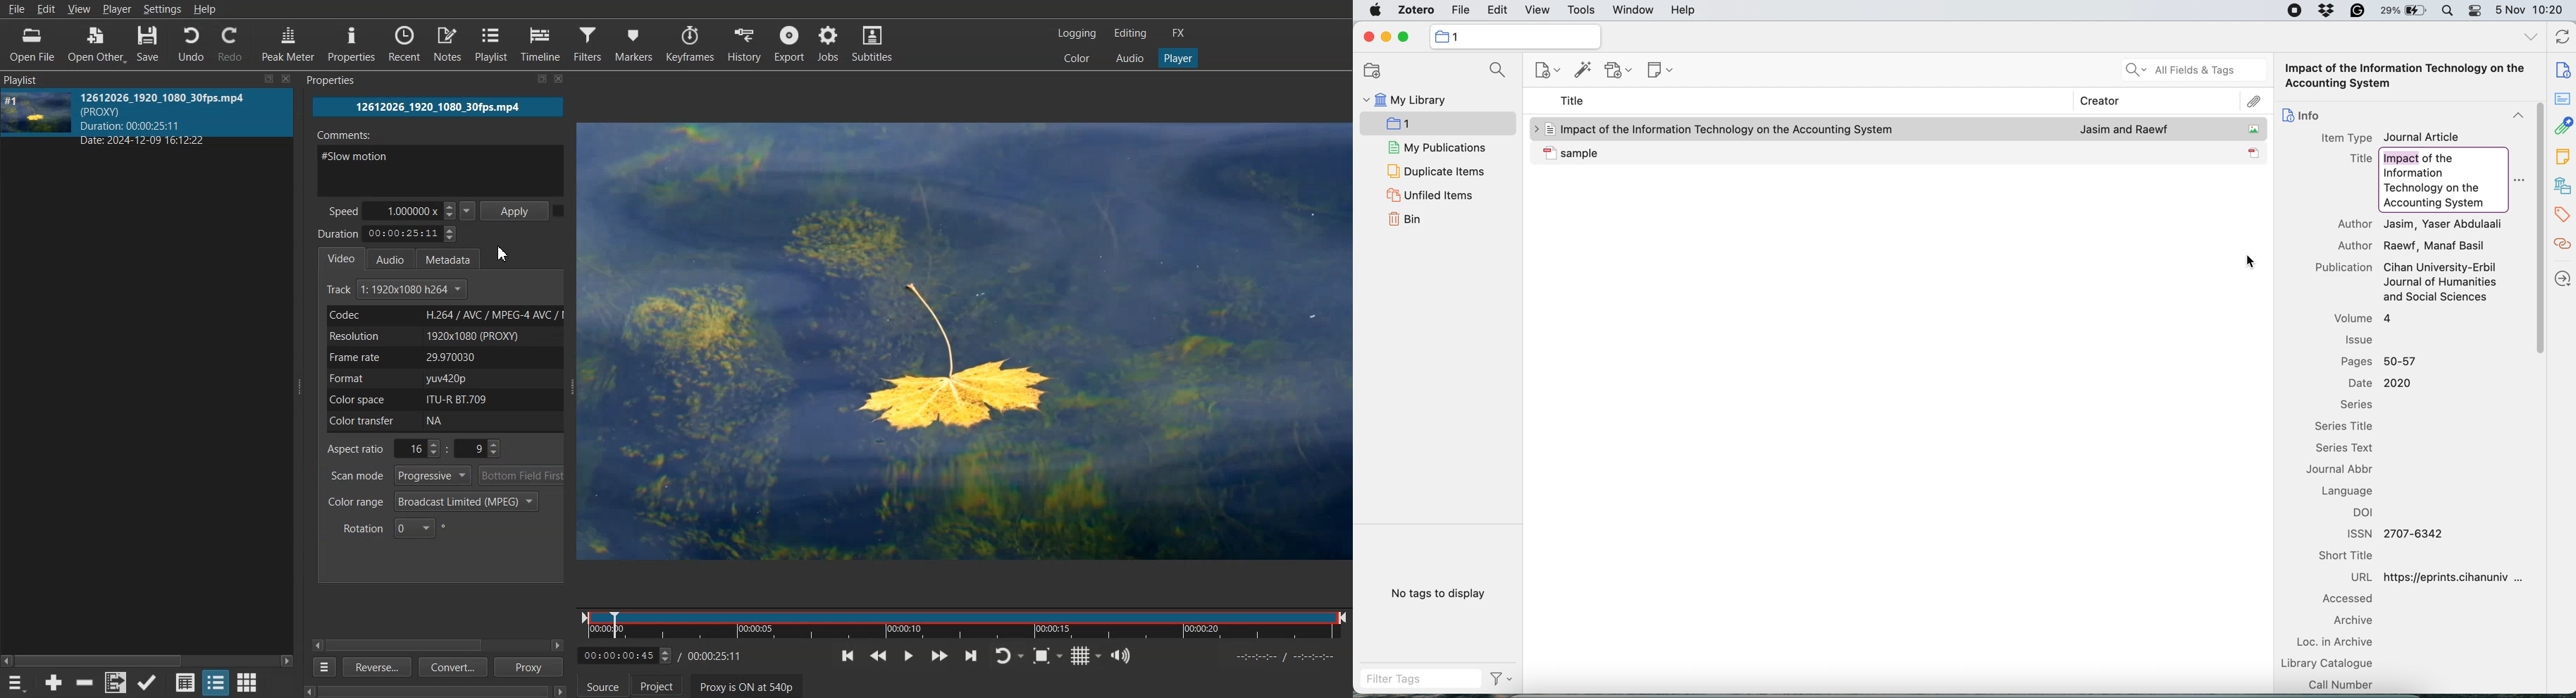  I want to click on duplicate items, so click(1435, 172).